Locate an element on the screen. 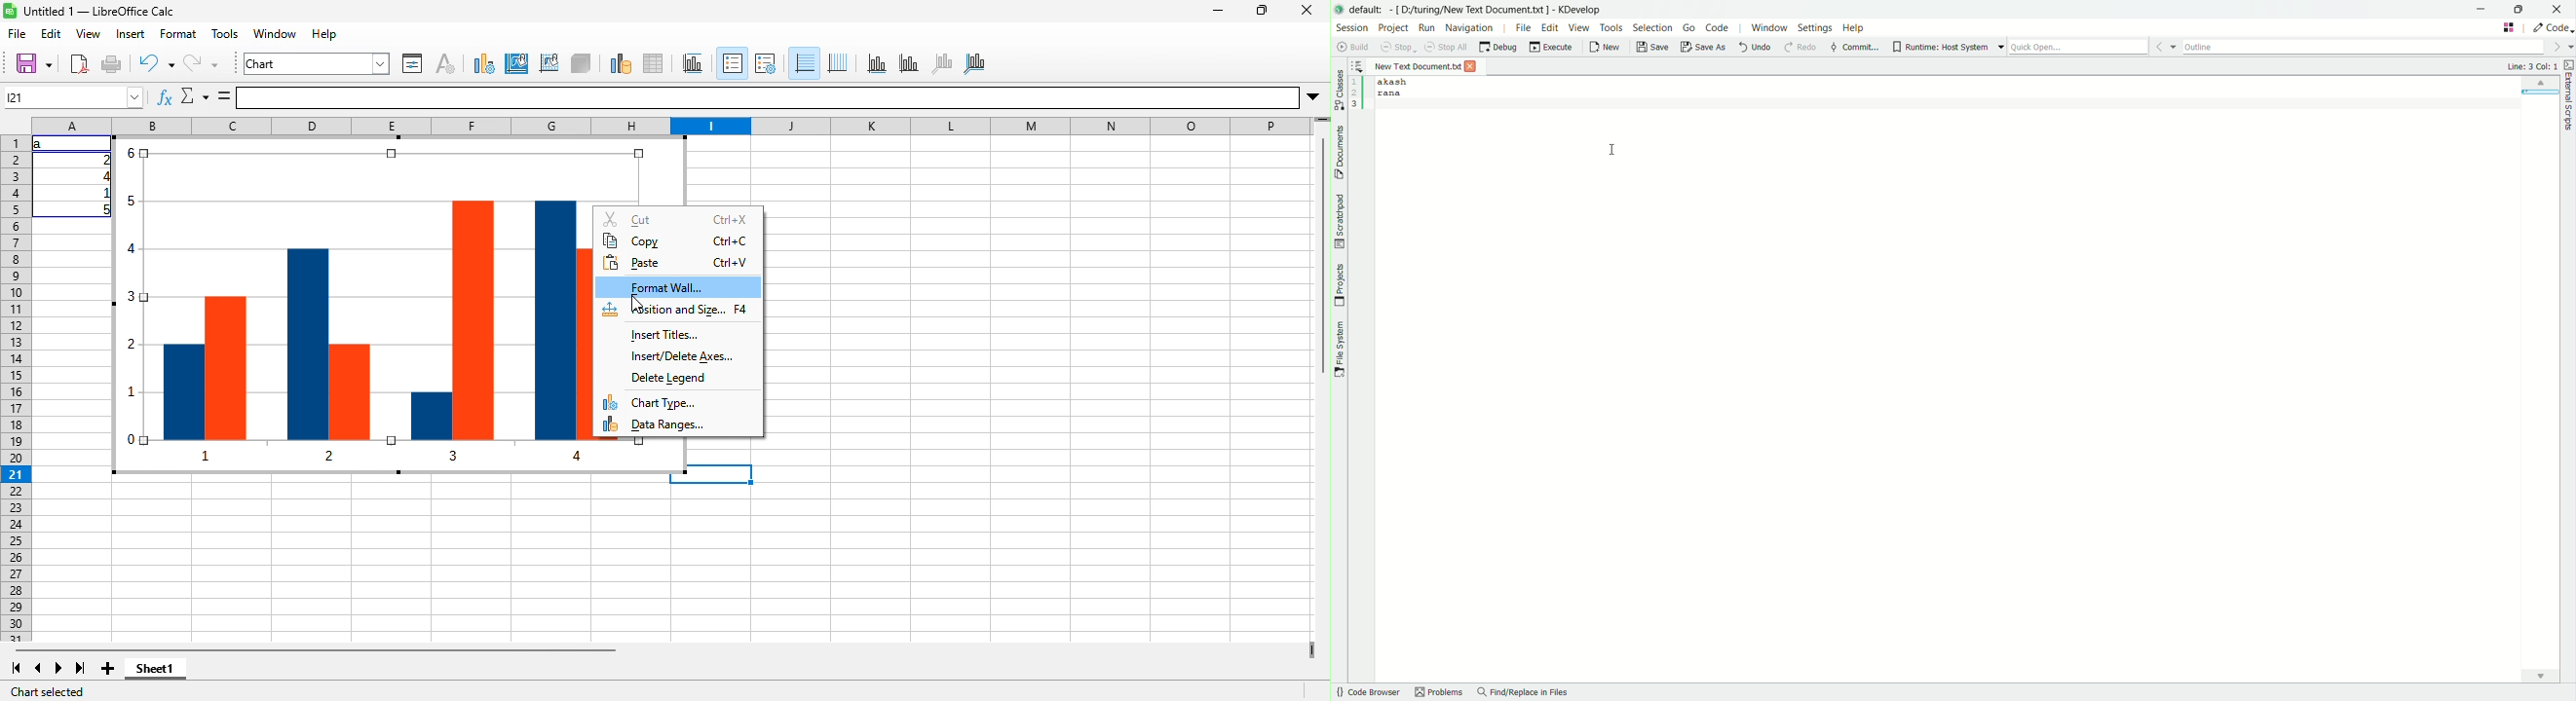 The image size is (2576, 728). next sheet is located at coordinates (58, 668).